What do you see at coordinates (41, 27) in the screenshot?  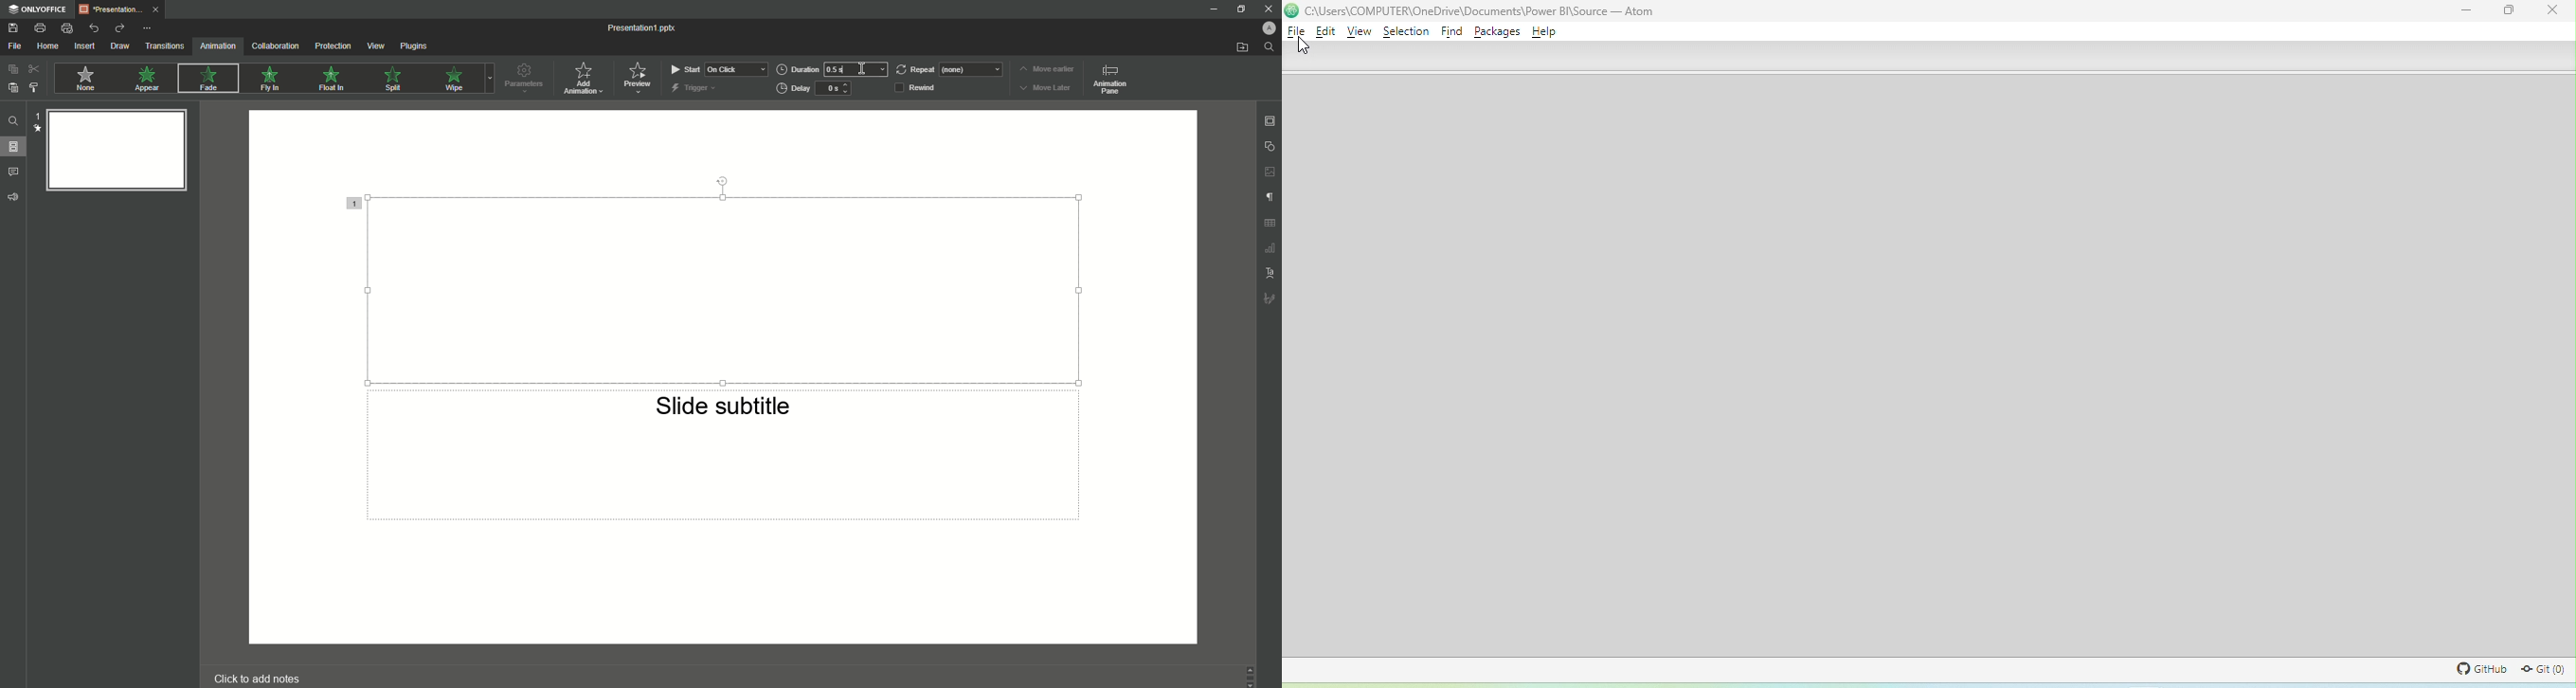 I see `Print` at bounding box center [41, 27].